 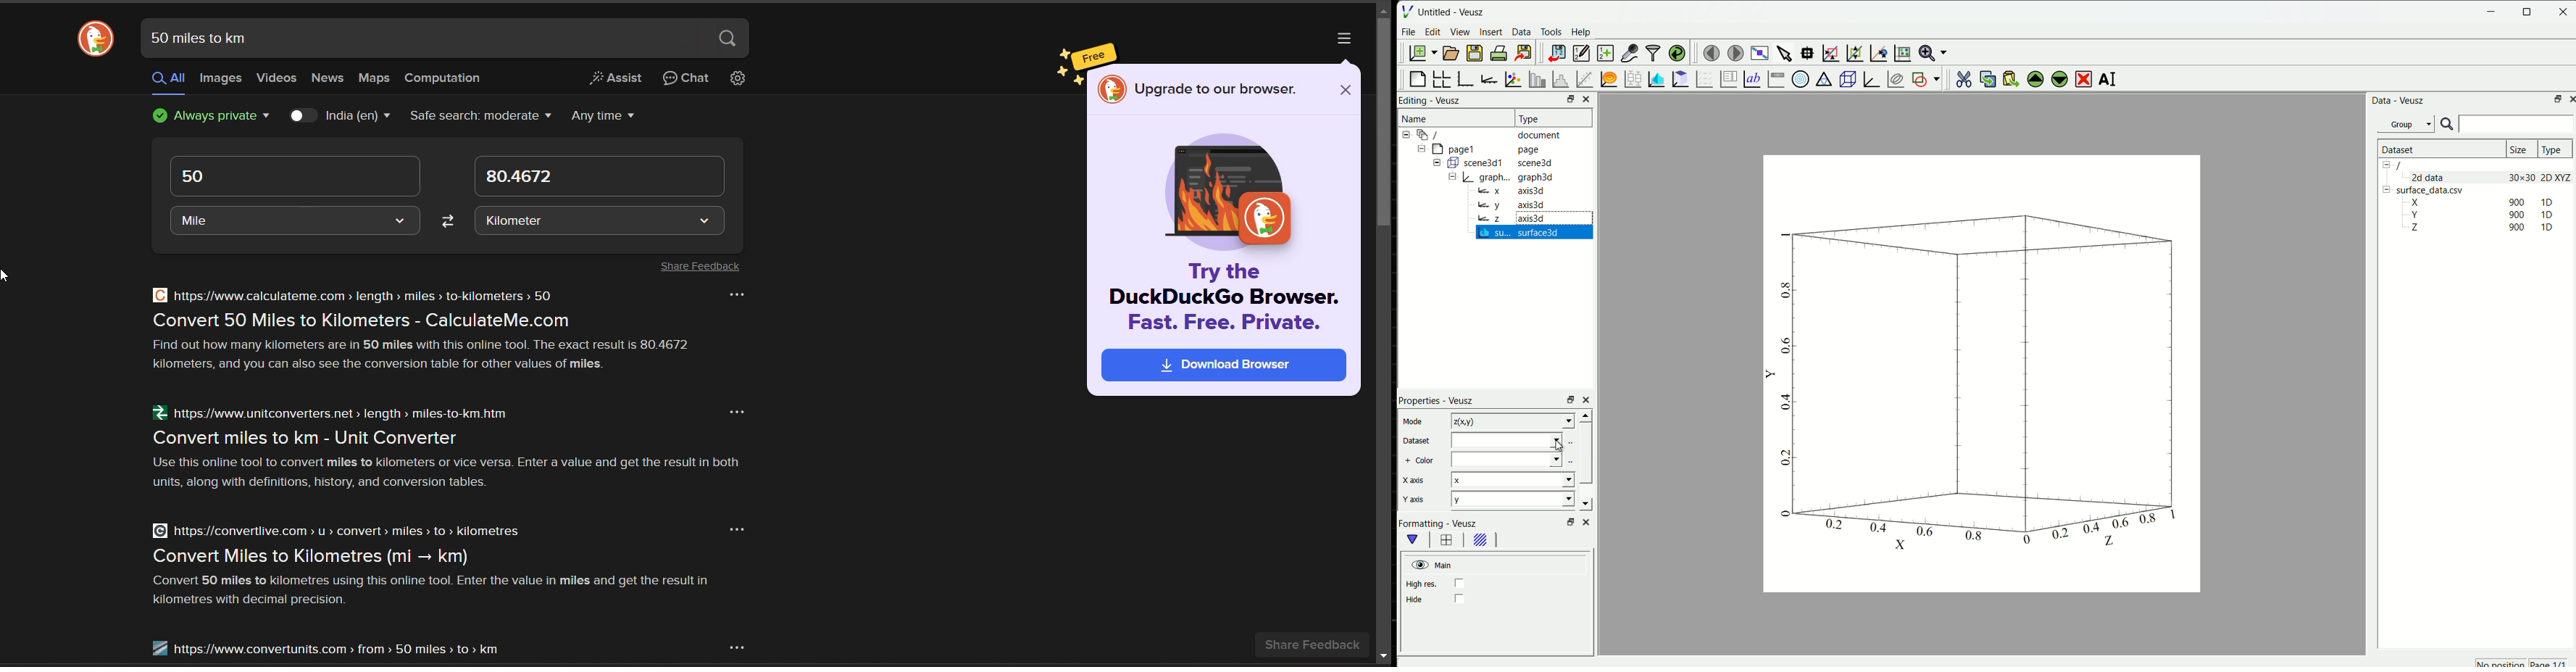 What do you see at coordinates (1467, 78) in the screenshot?
I see `base graph` at bounding box center [1467, 78].